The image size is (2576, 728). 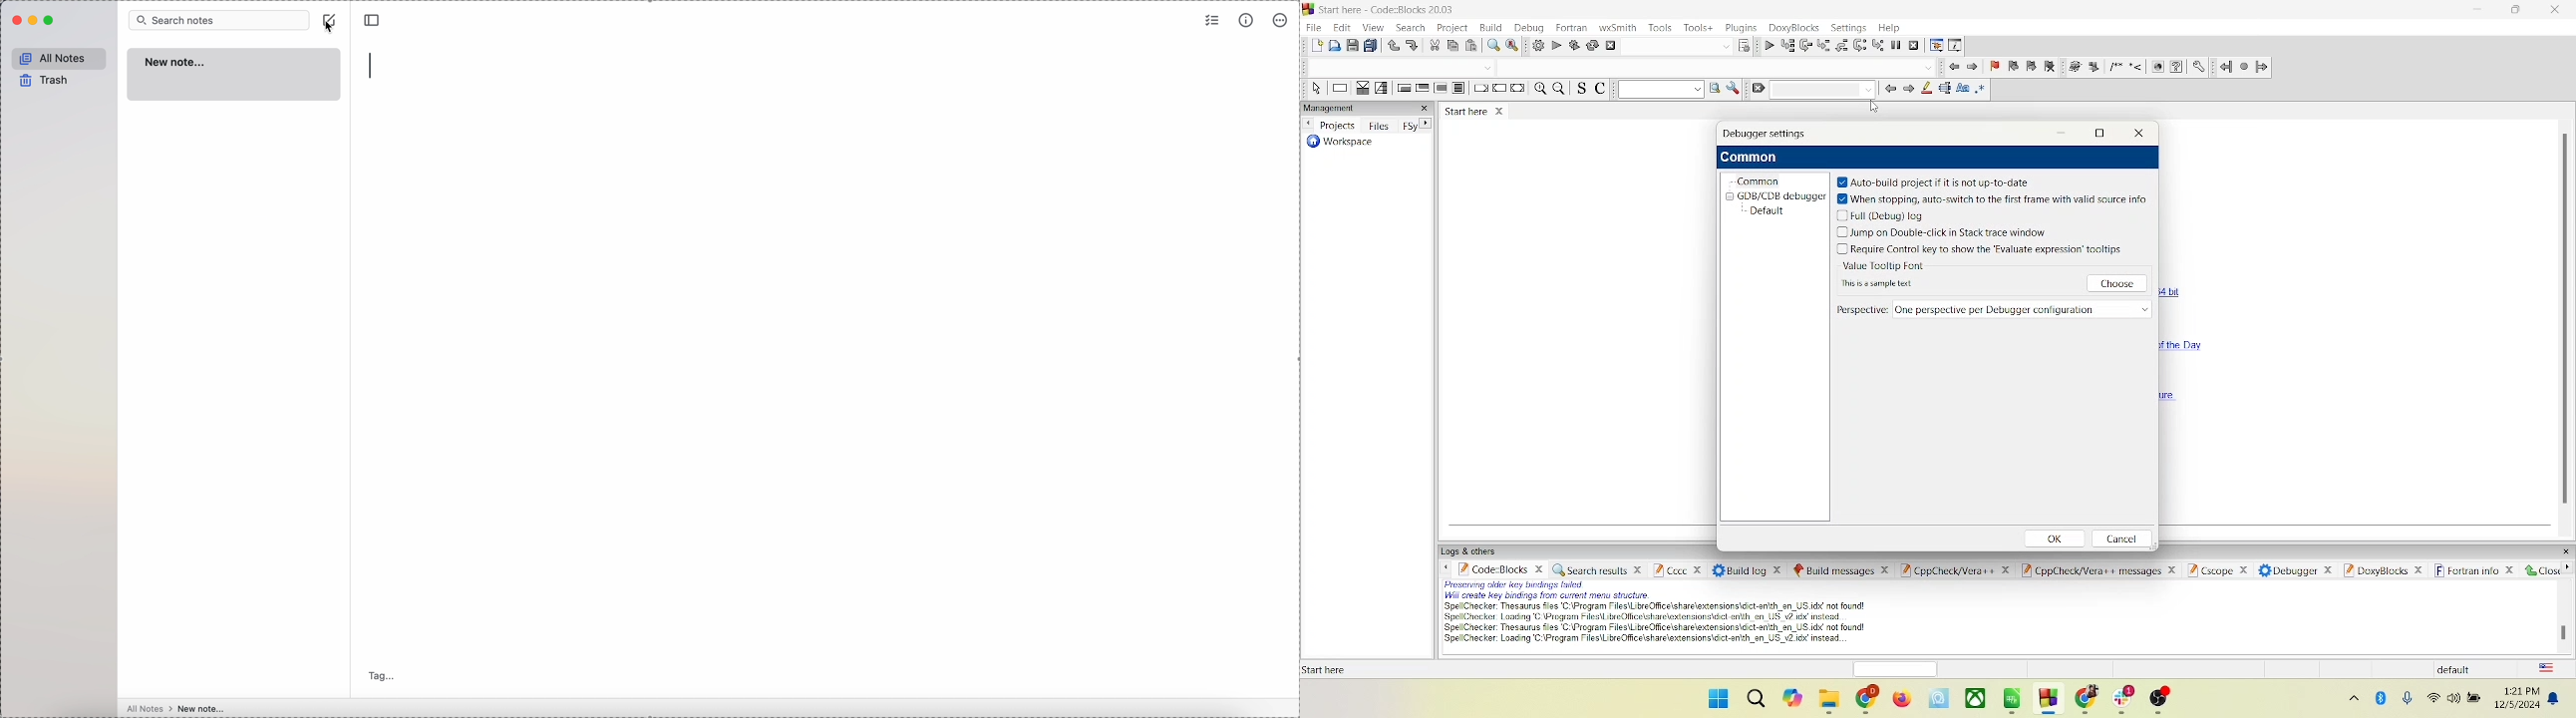 I want to click on block instruction, so click(x=1459, y=87).